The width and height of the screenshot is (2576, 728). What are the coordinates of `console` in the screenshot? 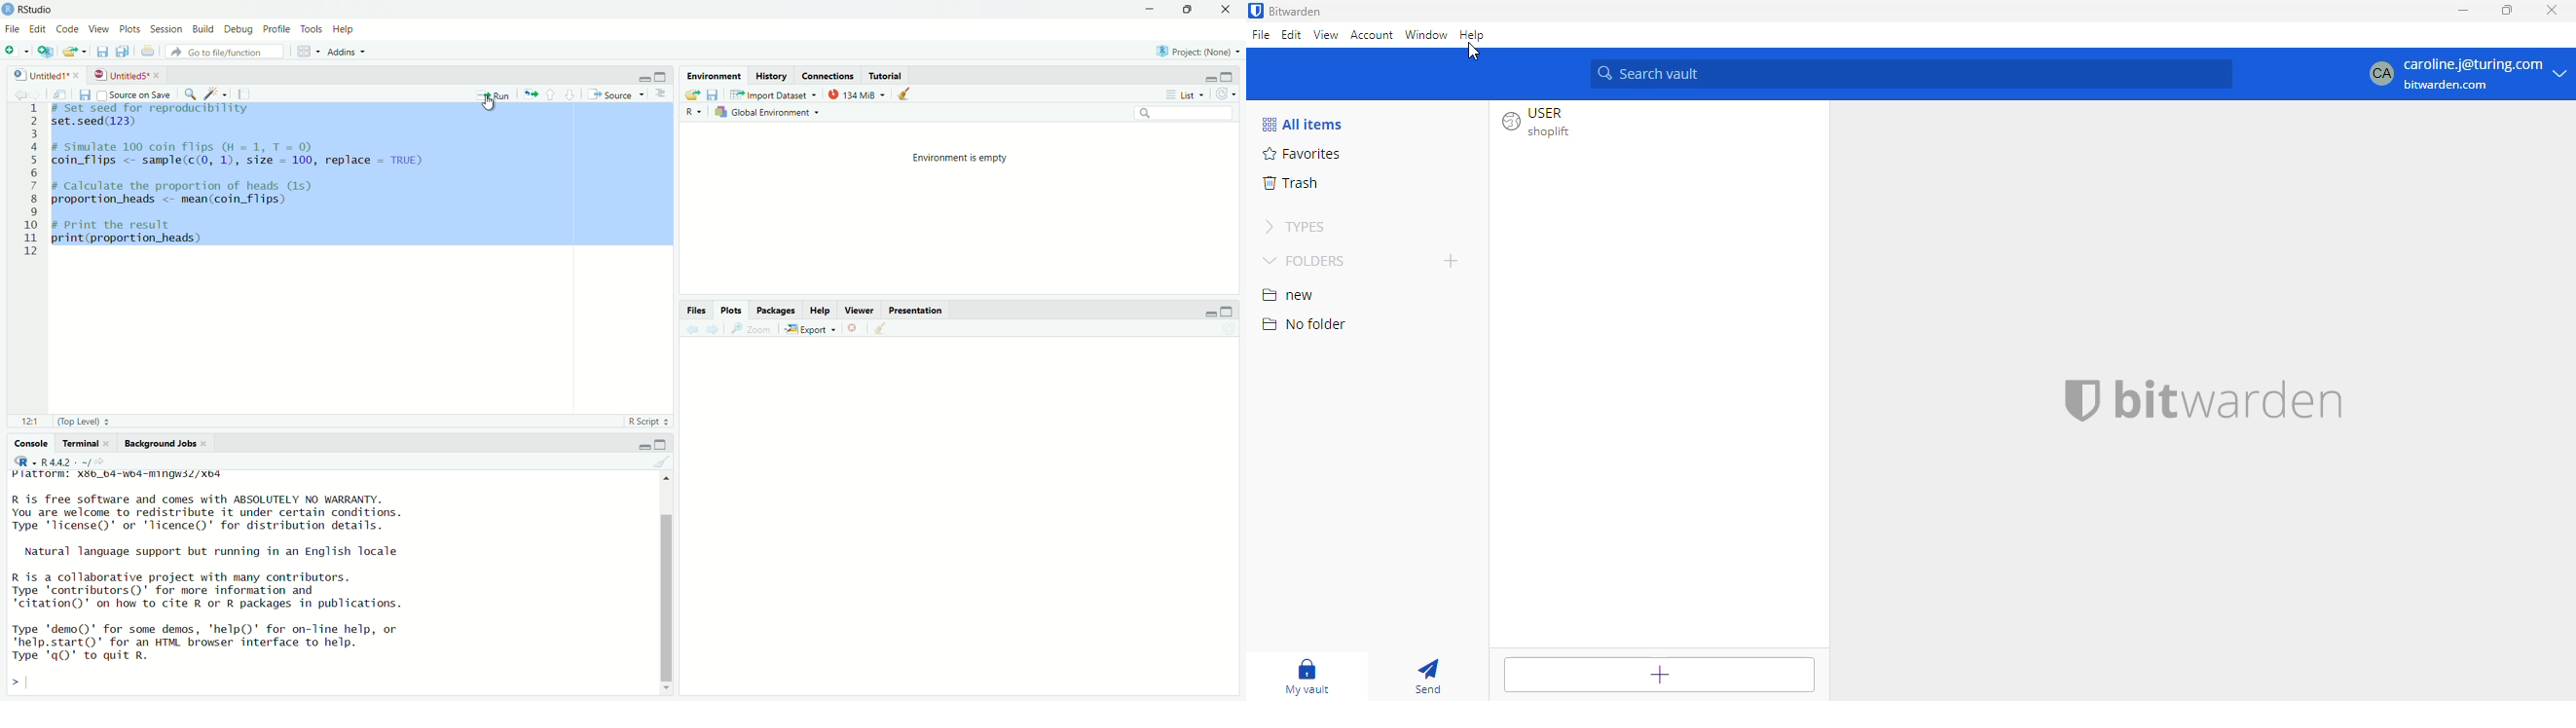 It's located at (25, 445).